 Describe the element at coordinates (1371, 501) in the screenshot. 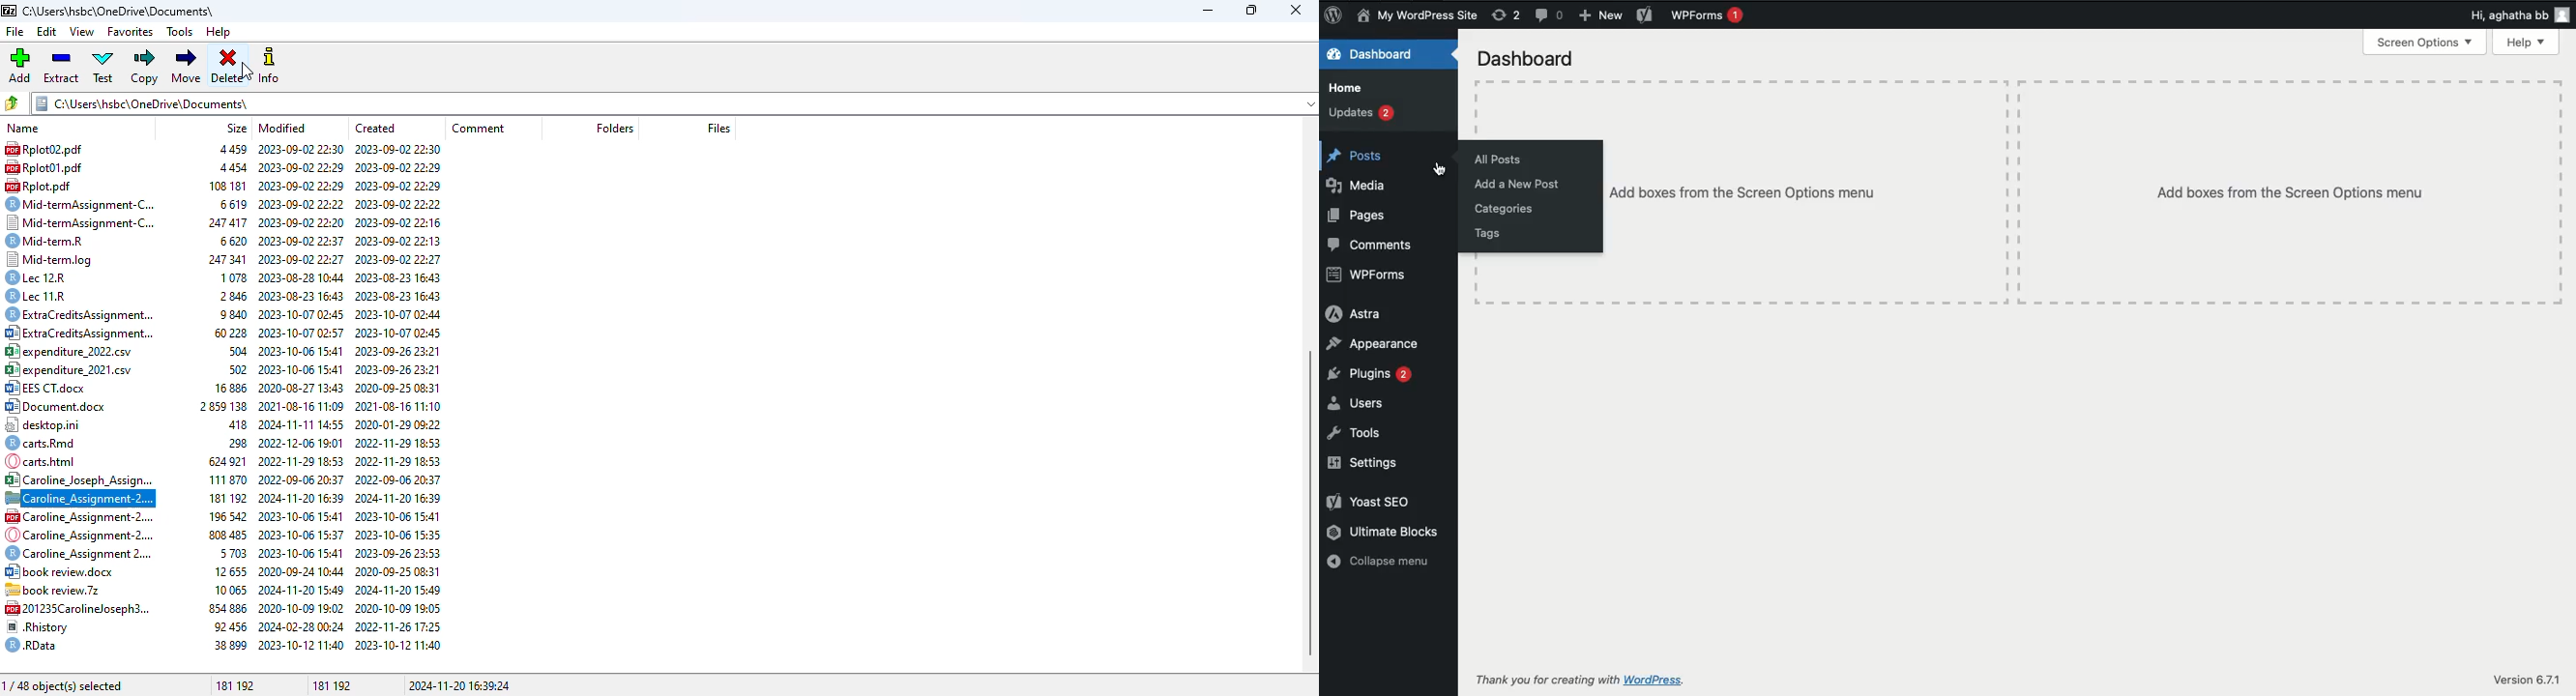

I see `Yoast` at that location.